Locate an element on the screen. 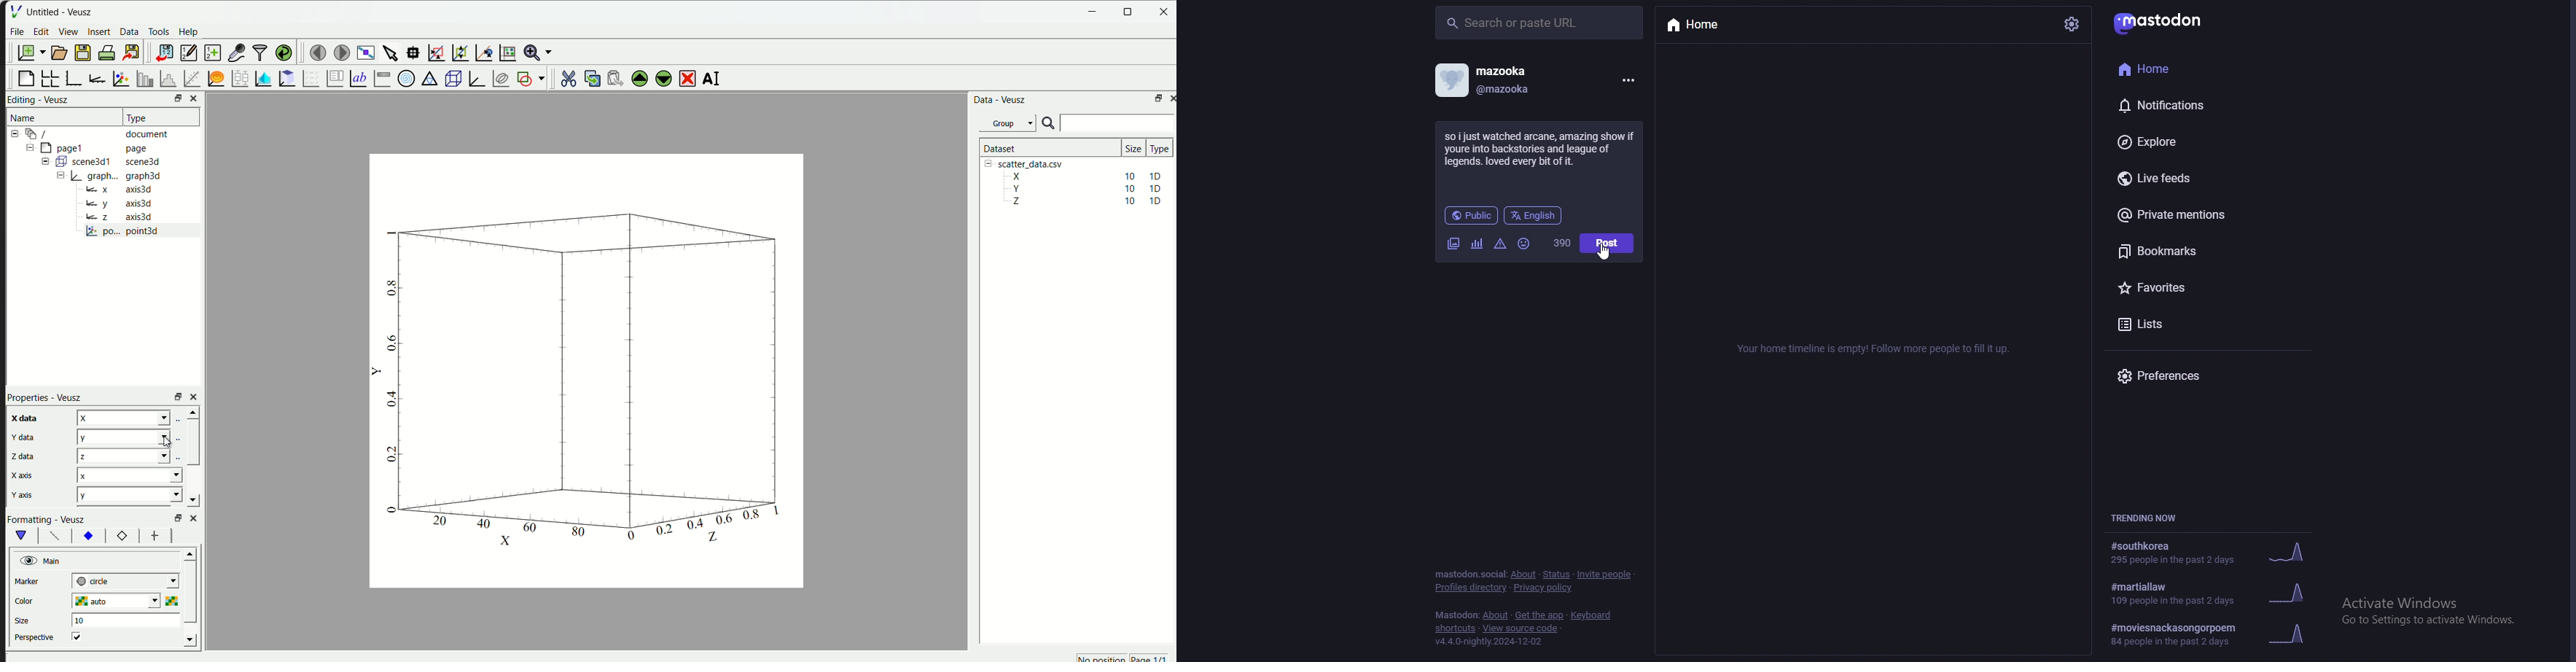  mastodon is located at coordinates (2164, 21).